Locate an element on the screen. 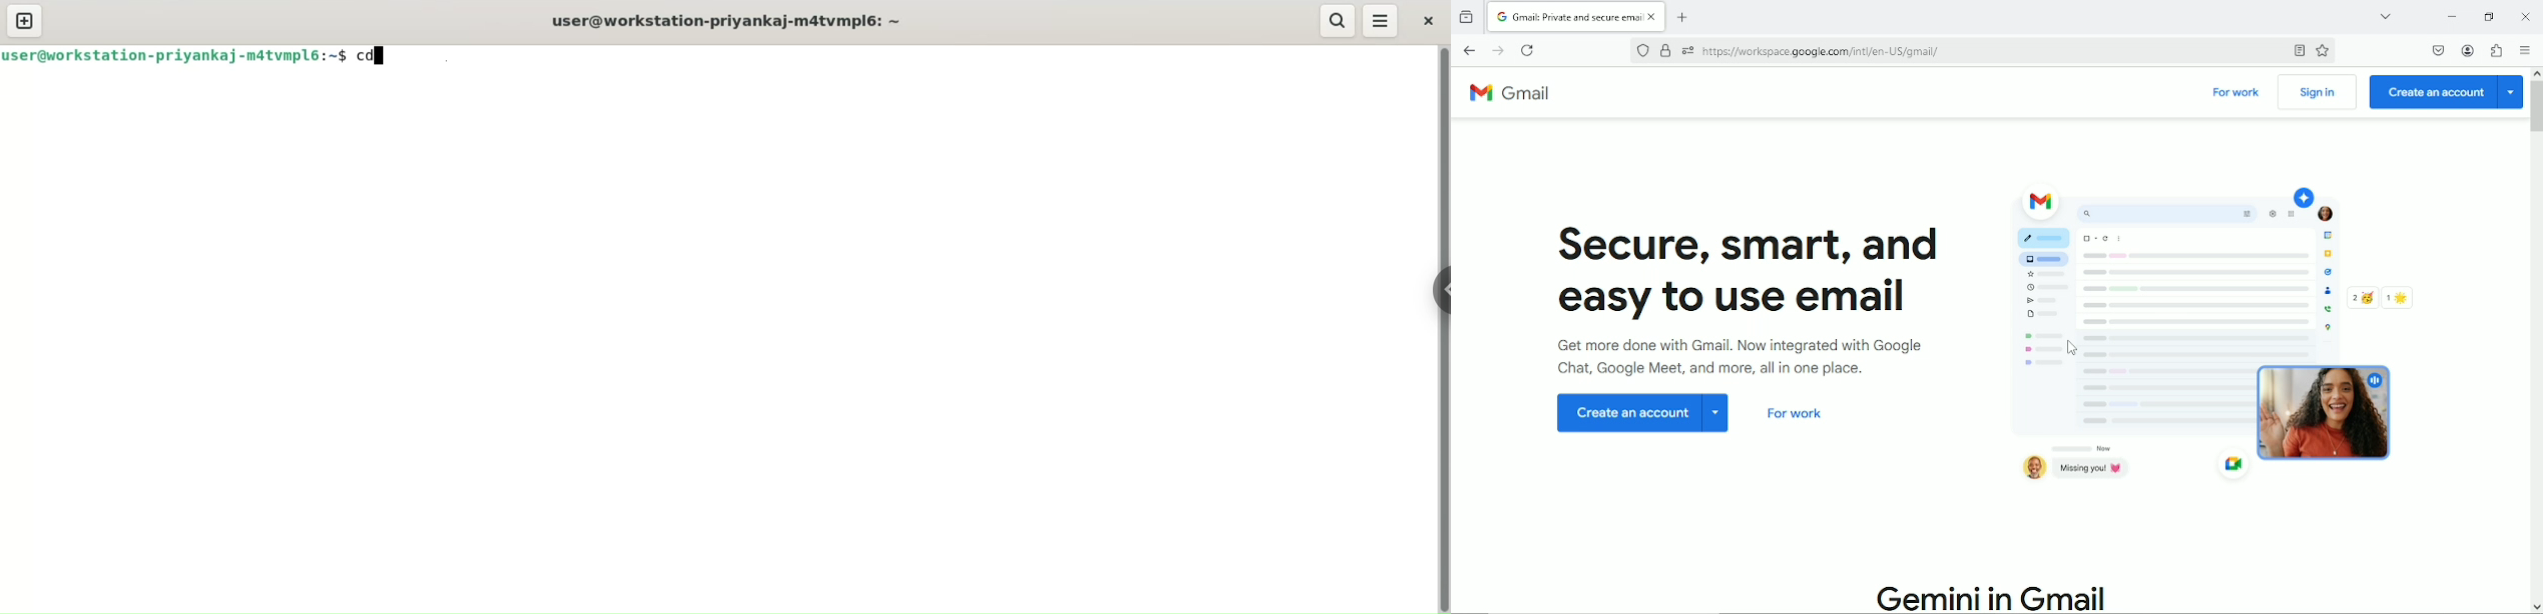 The image size is (2548, 616). search is located at coordinates (1339, 21).